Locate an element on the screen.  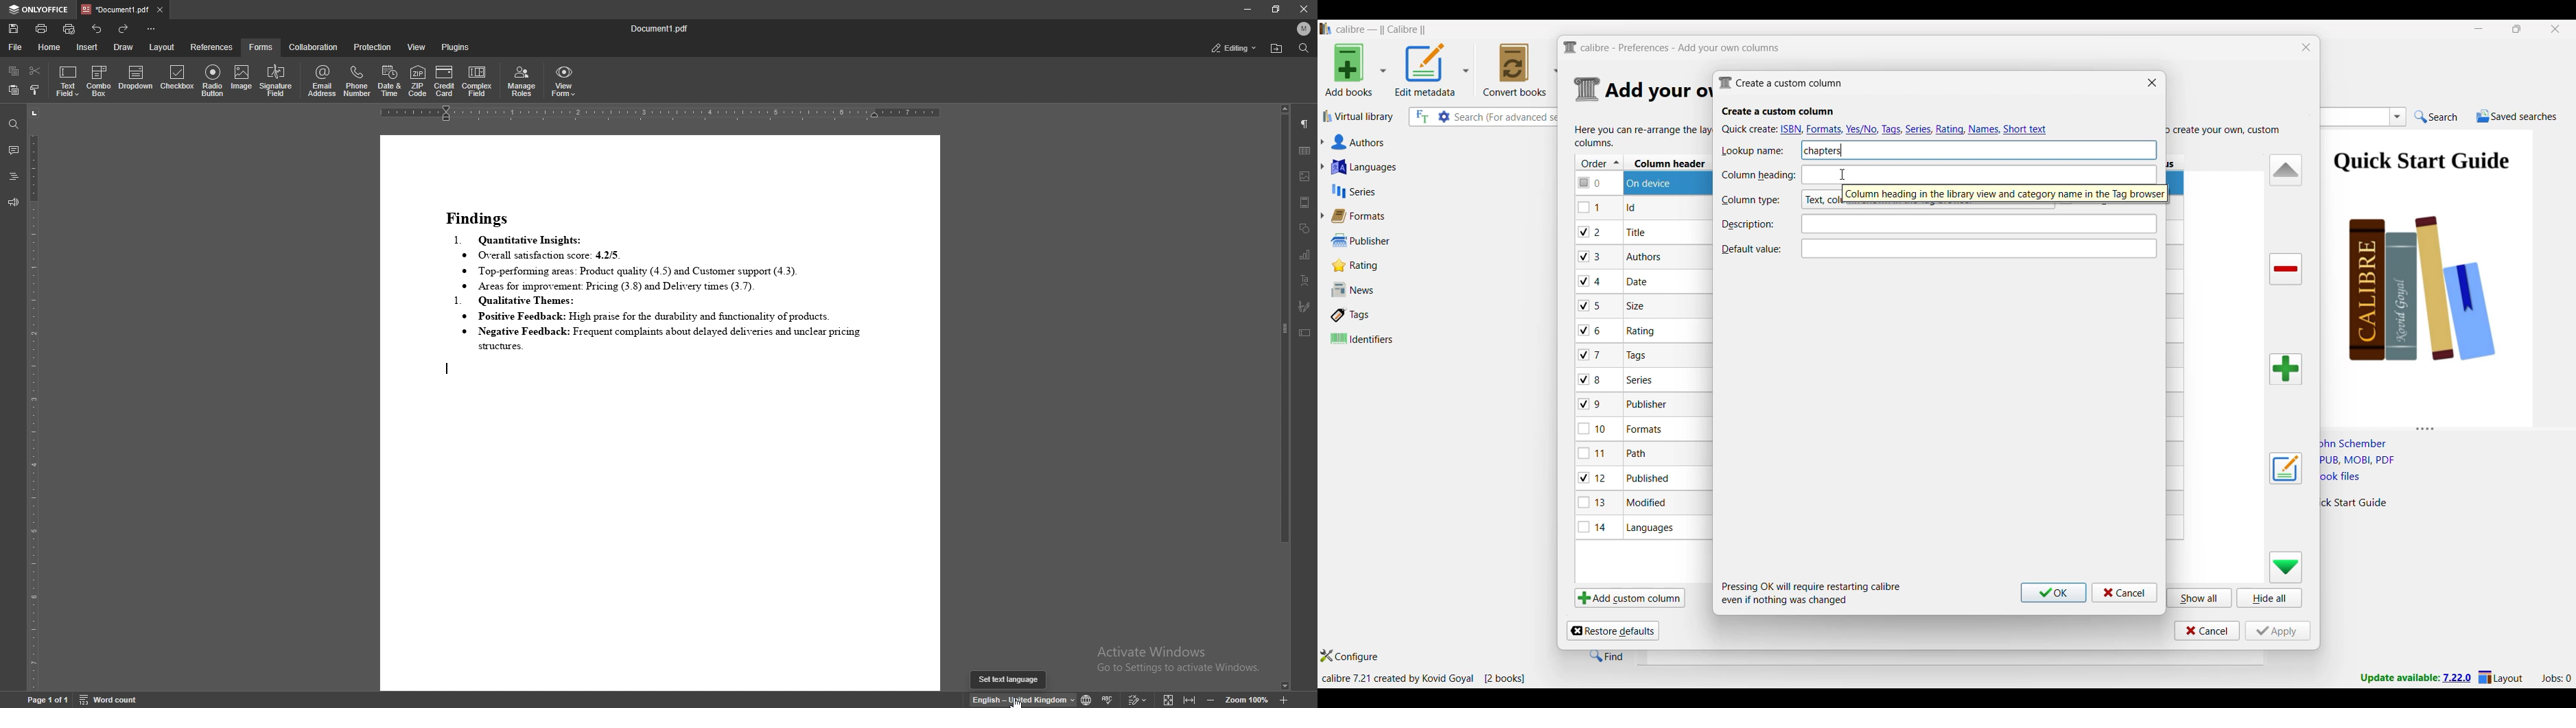
undo is located at coordinates (97, 29).